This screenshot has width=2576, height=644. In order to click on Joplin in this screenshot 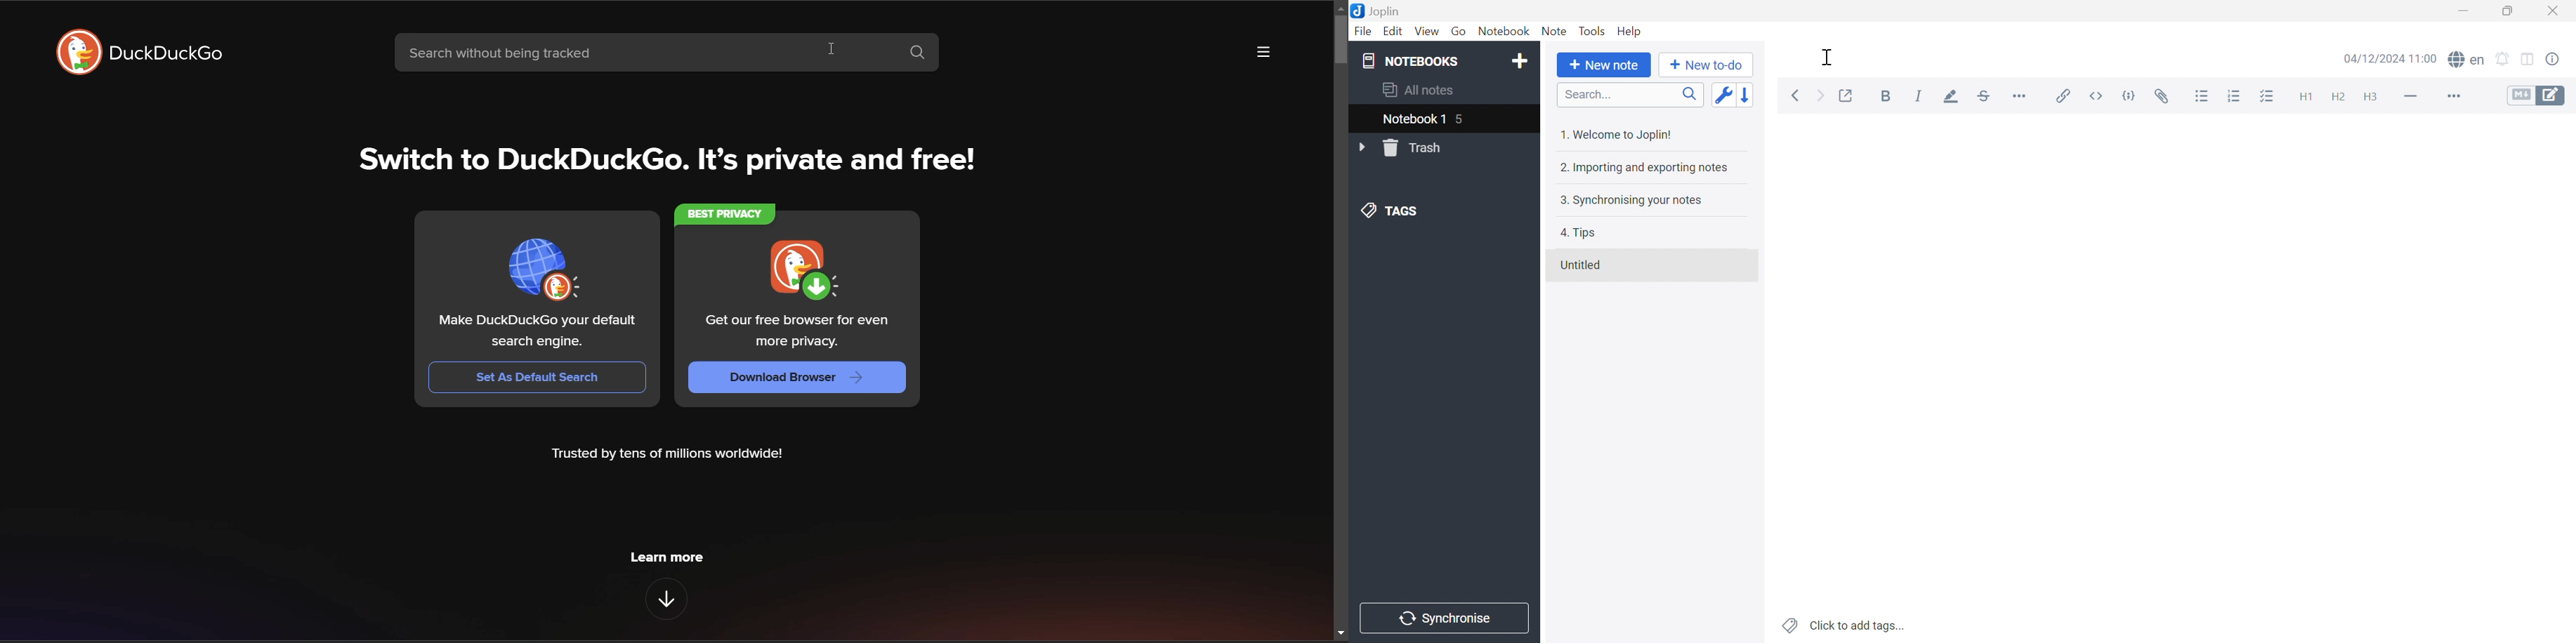, I will do `click(1377, 10)`.